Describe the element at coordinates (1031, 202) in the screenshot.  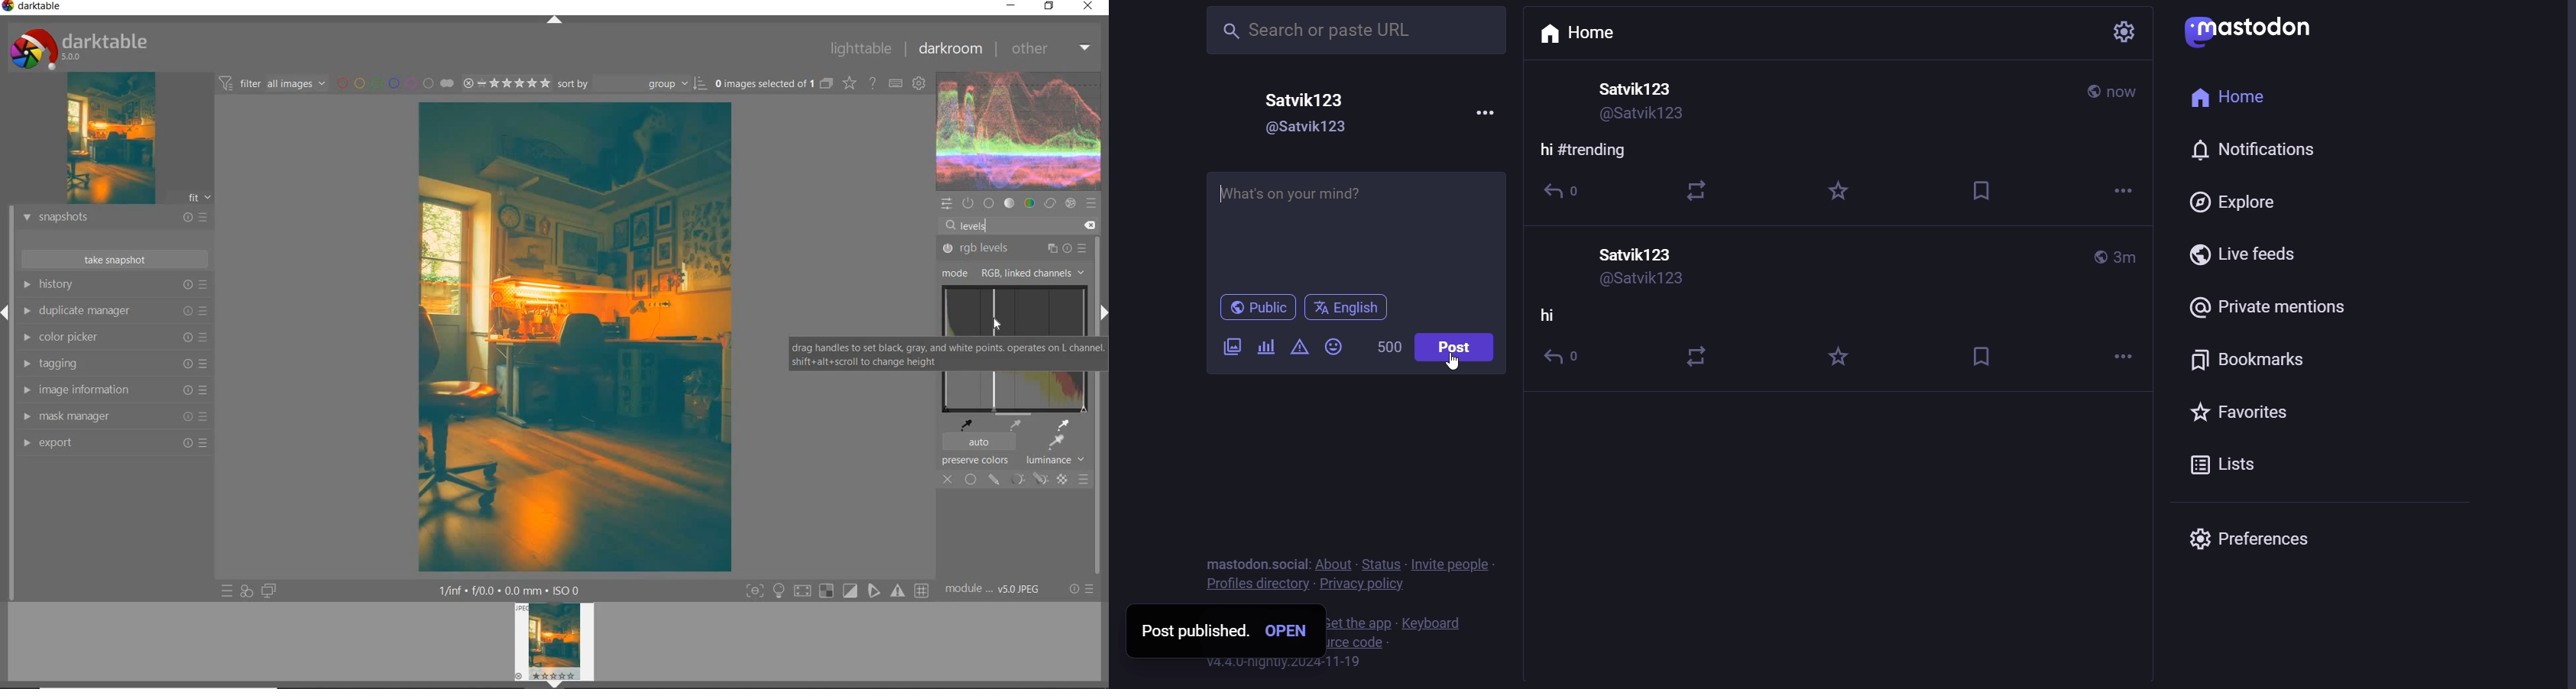
I see `color` at that location.